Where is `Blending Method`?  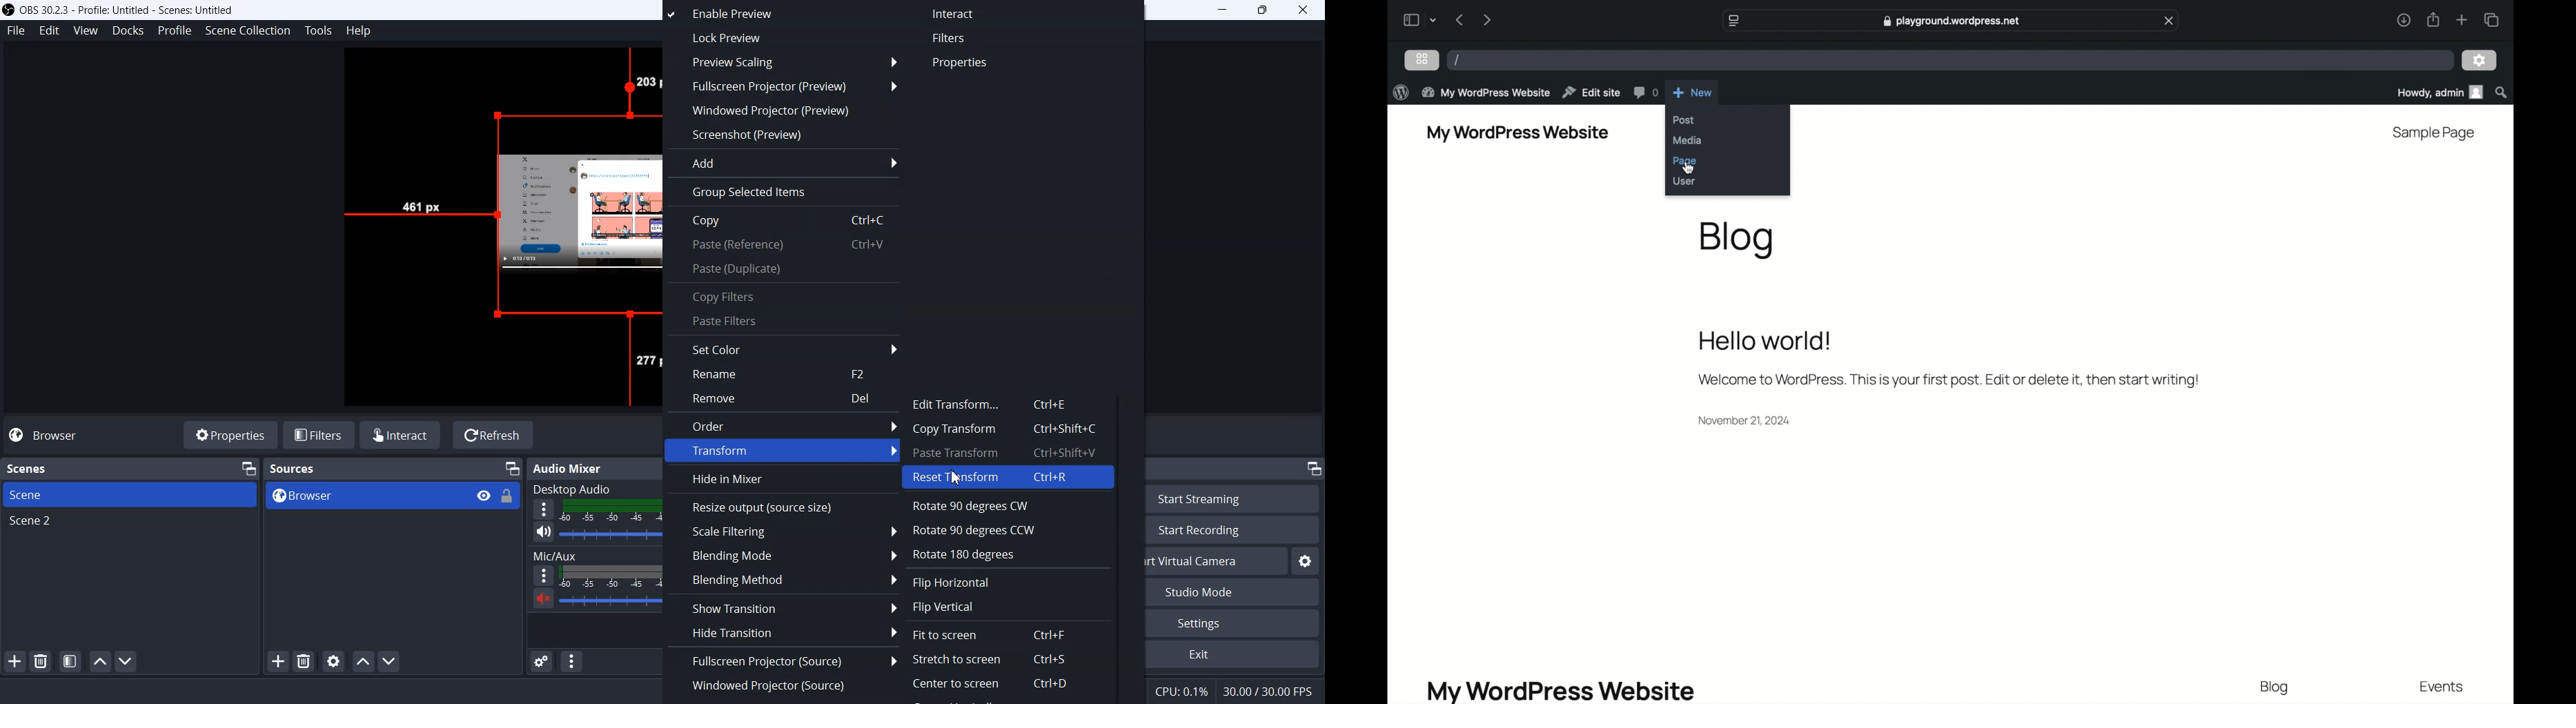
Blending Method is located at coordinates (781, 579).